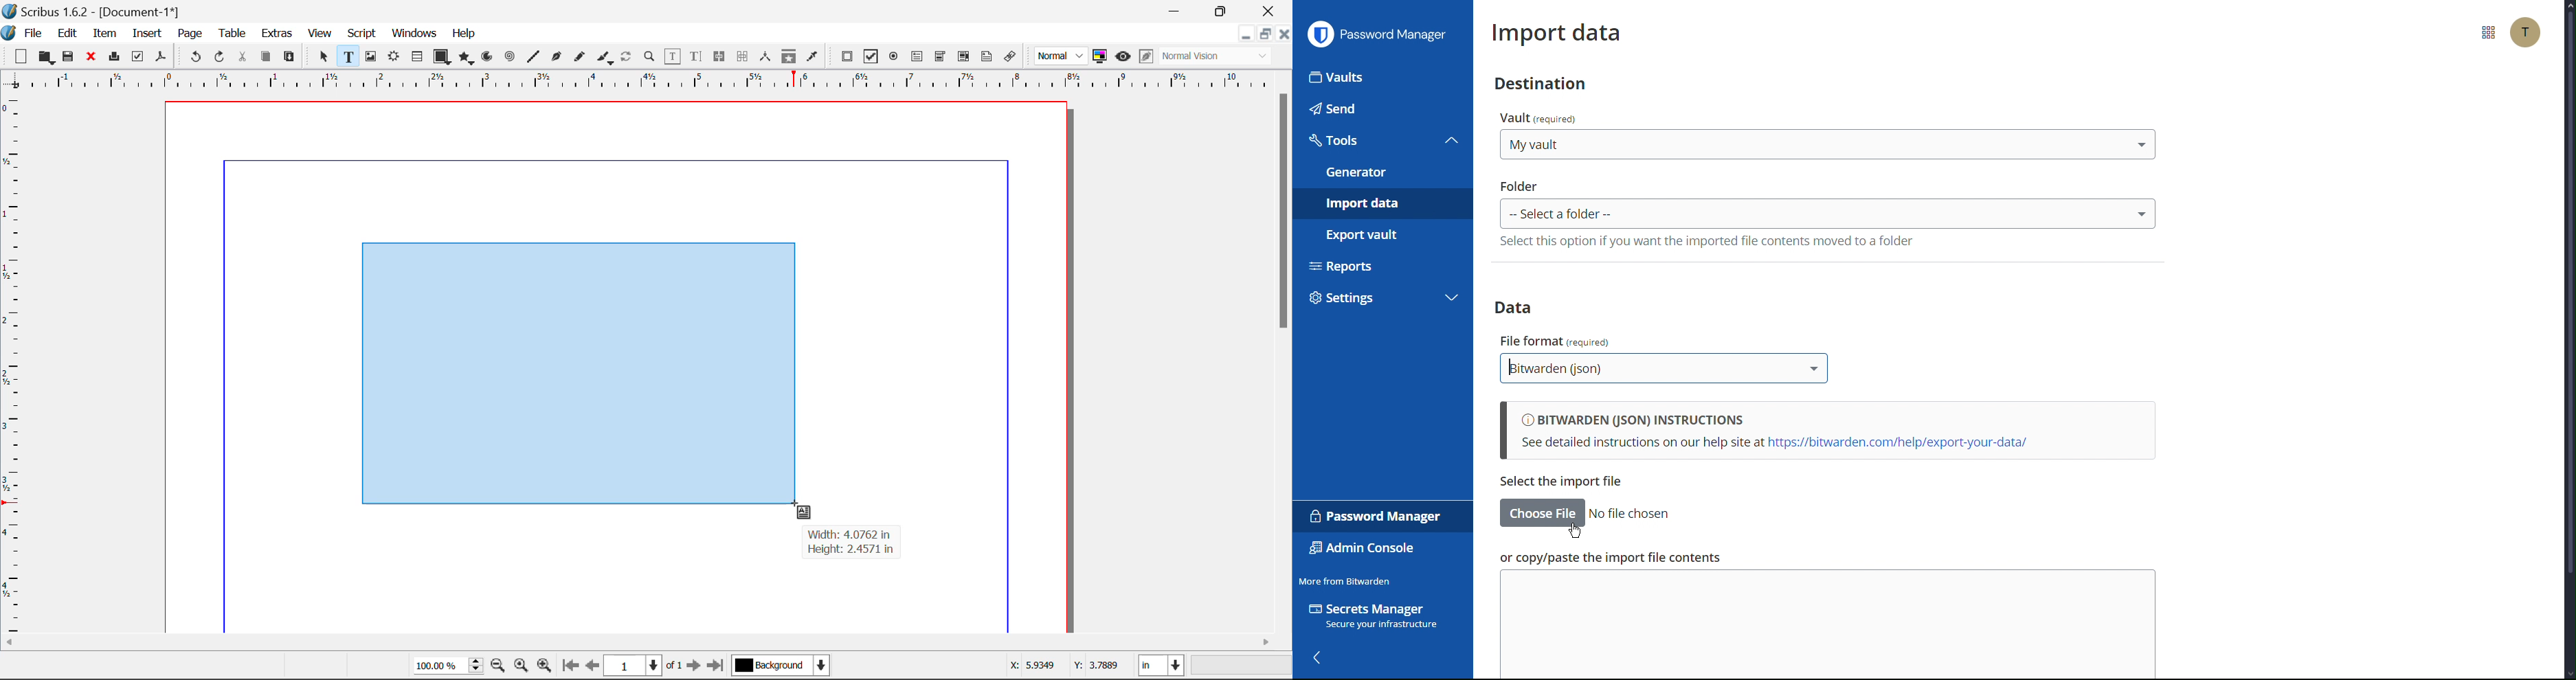  I want to click on Print, so click(113, 57).